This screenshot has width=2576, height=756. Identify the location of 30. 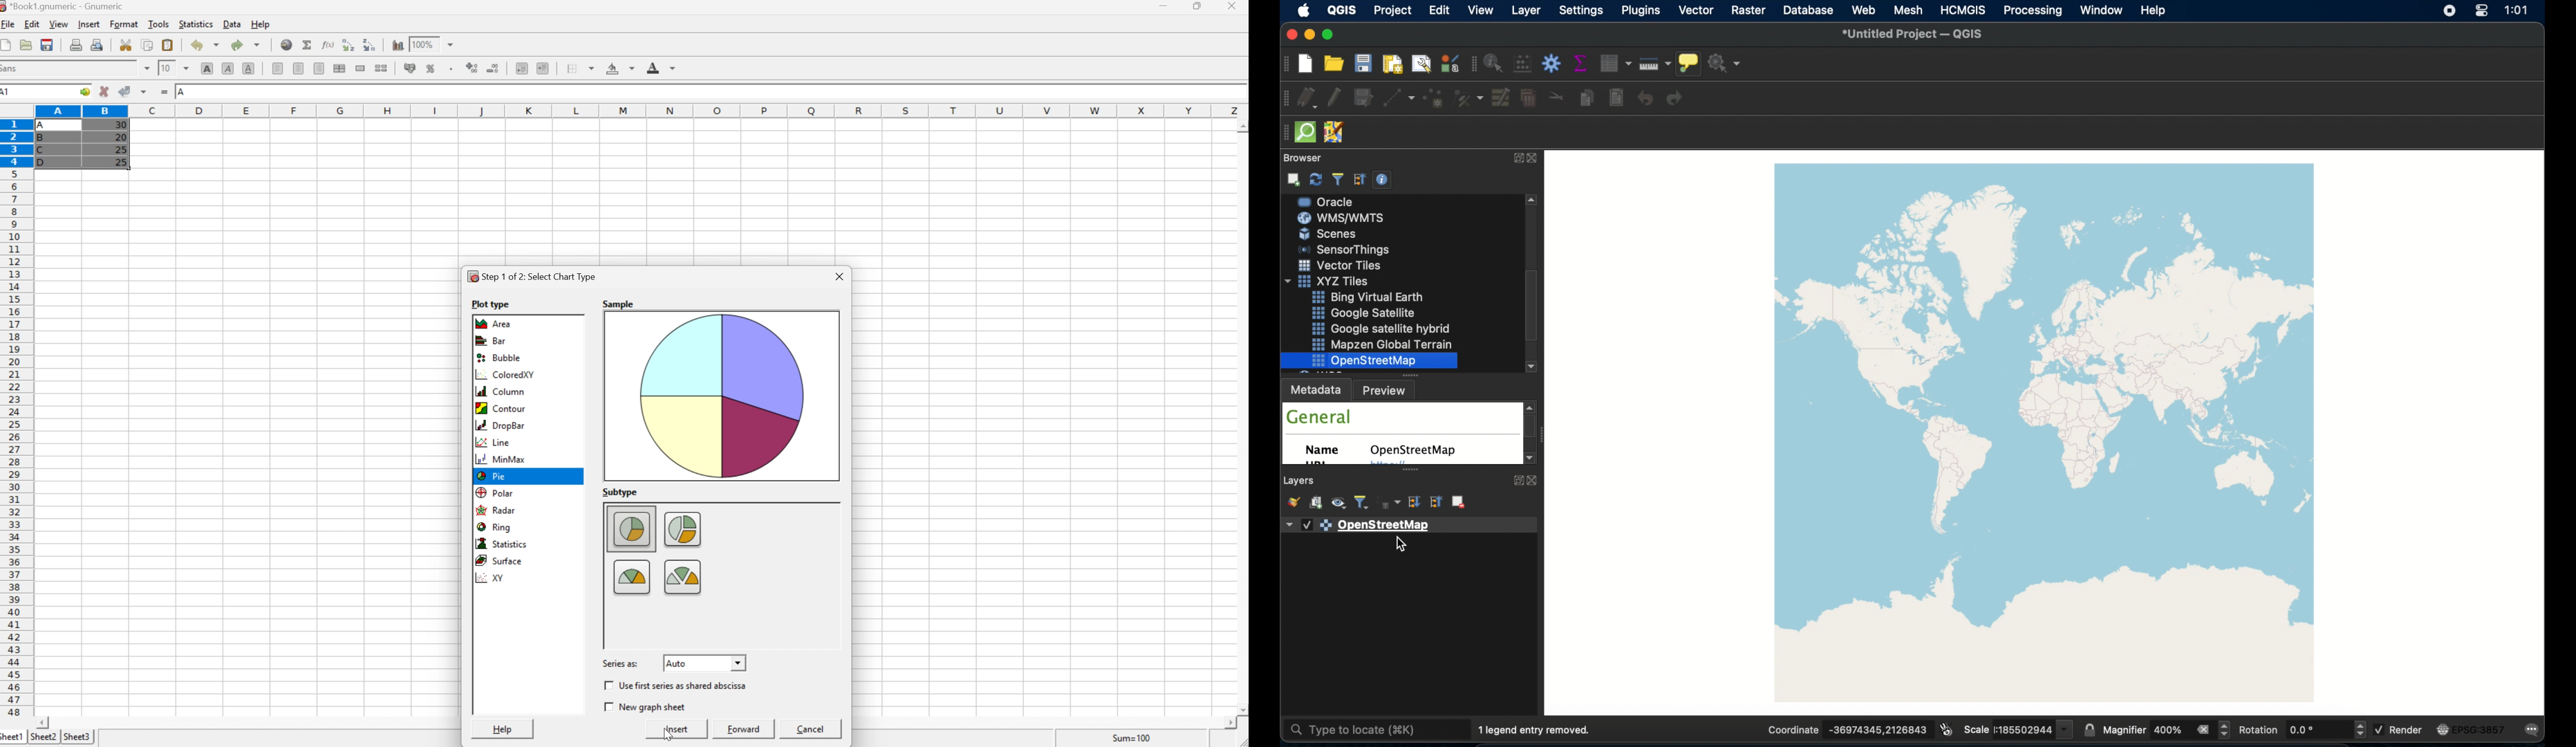
(120, 126).